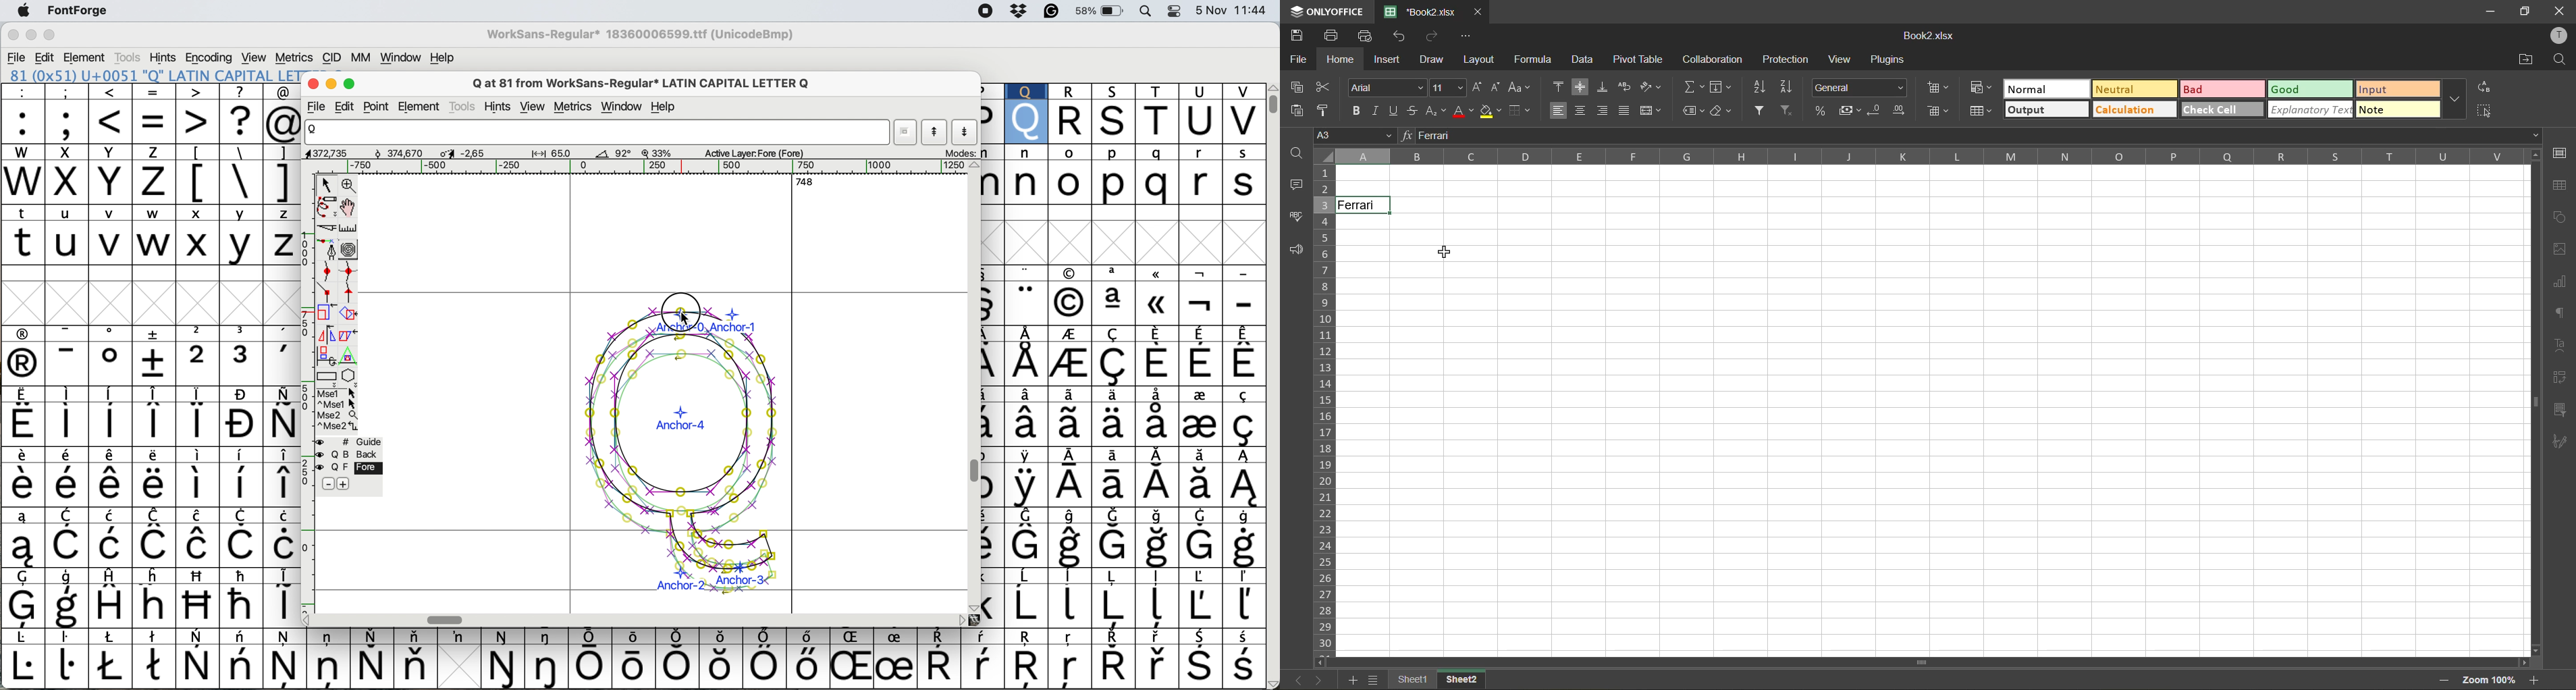 The image size is (2576, 700). I want to click on calculation, so click(2134, 110).